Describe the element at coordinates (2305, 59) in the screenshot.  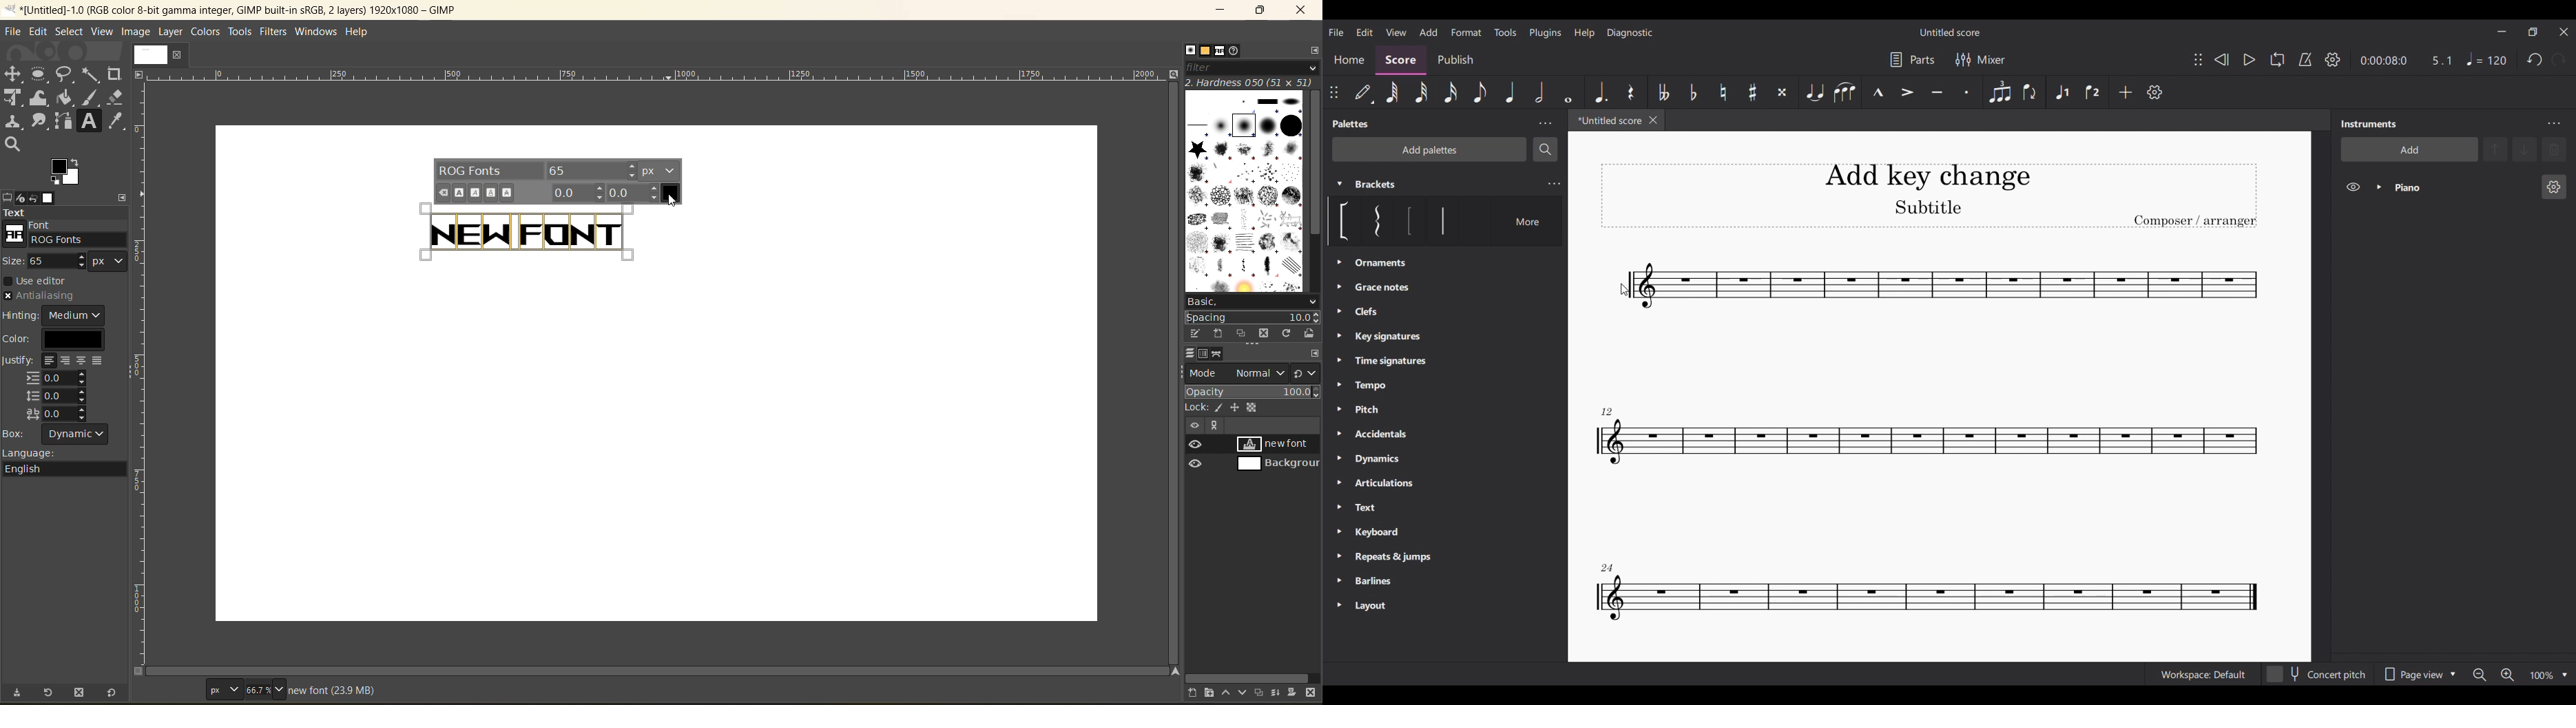
I see `Metronome` at that location.